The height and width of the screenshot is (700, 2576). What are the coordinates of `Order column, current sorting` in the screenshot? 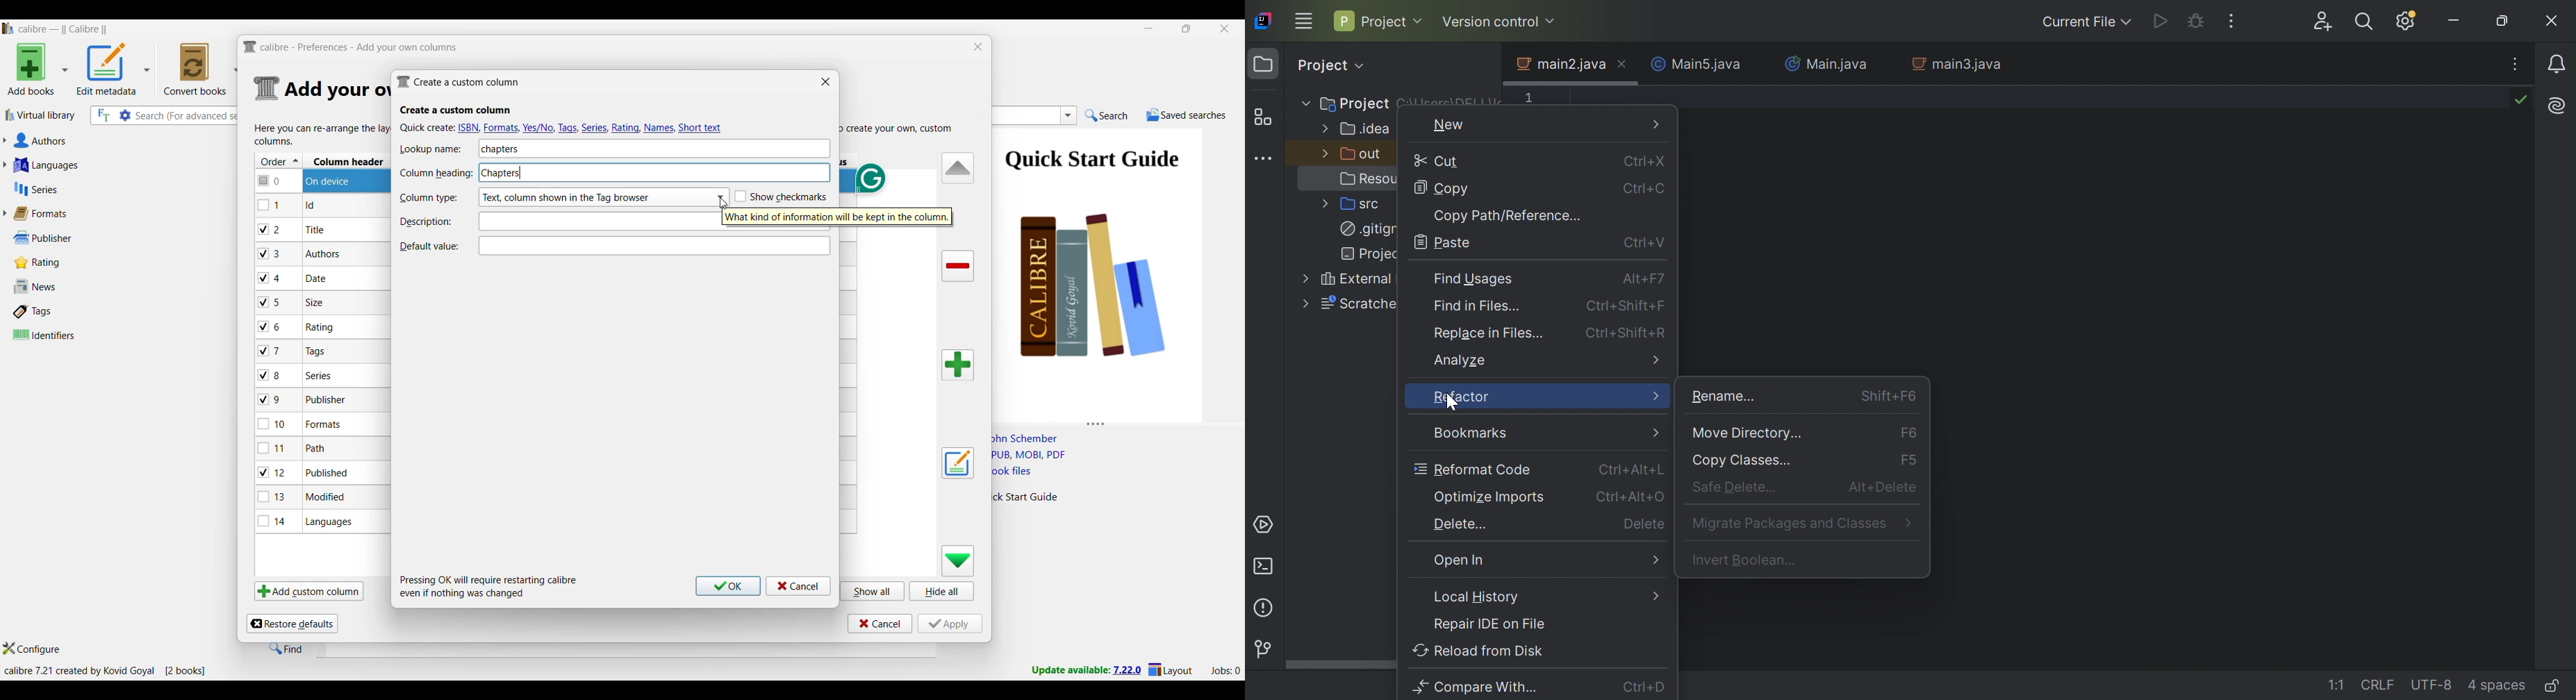 It's located at (279, 161).